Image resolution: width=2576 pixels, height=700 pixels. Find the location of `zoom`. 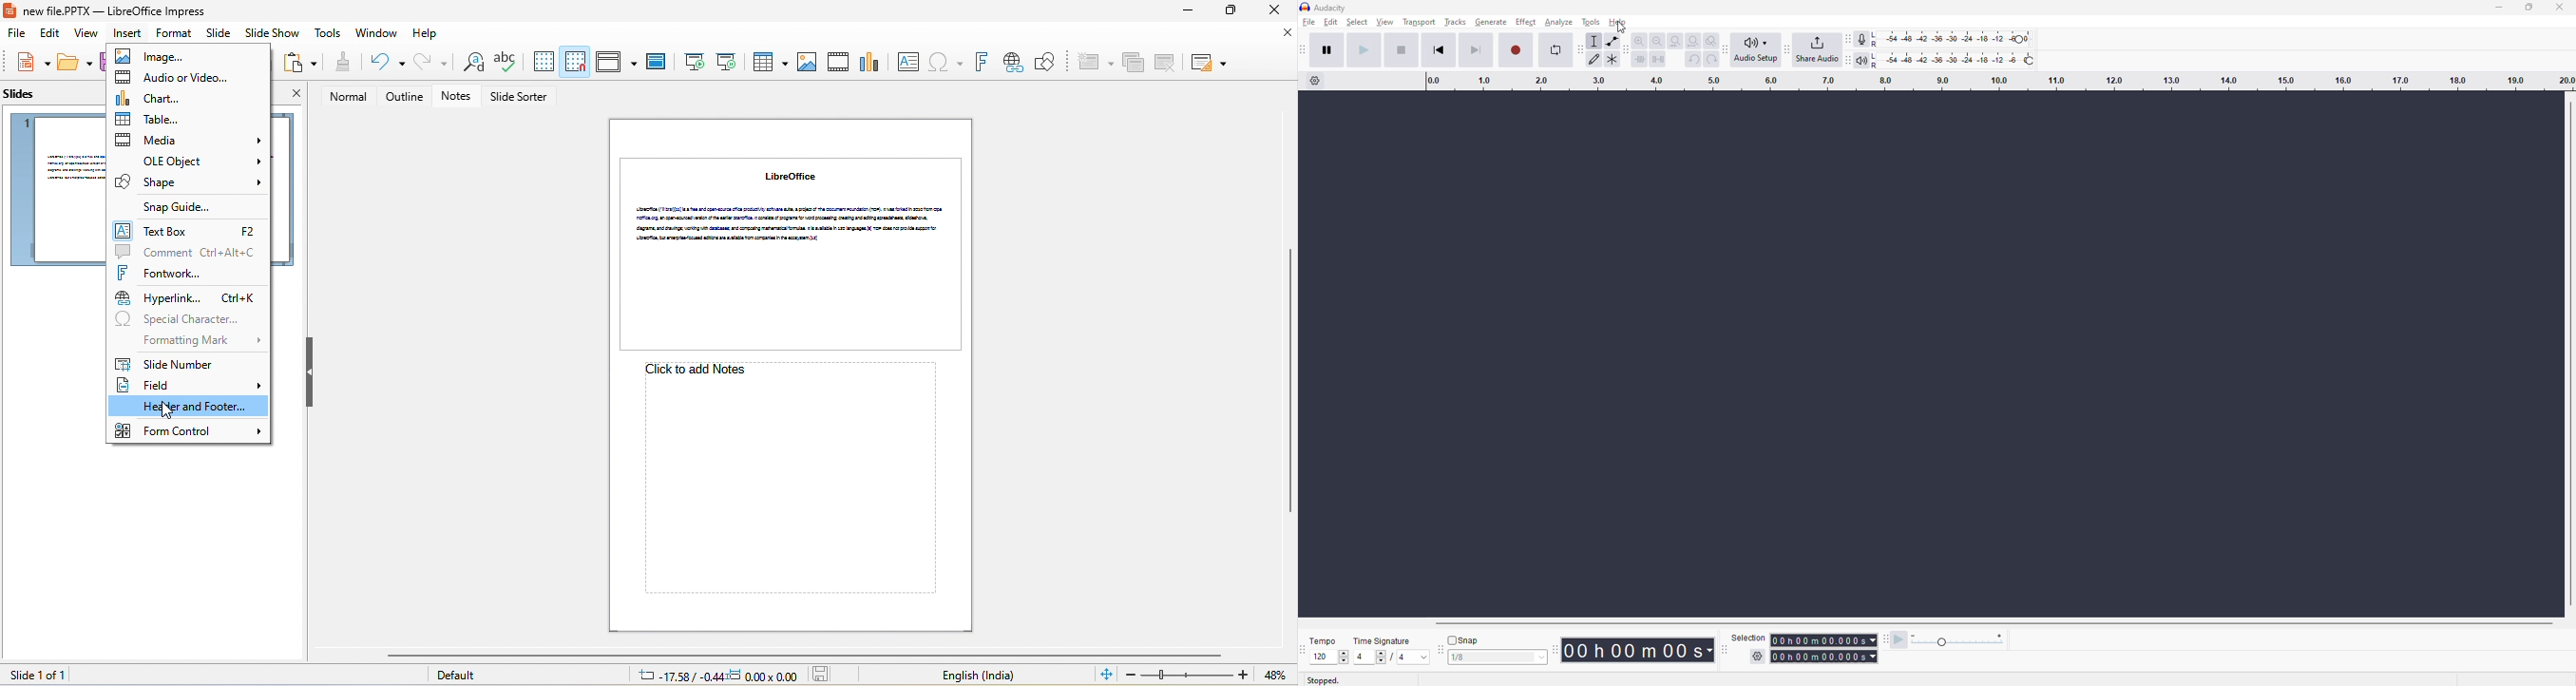

zoom is located at coordinates (1188, 675).